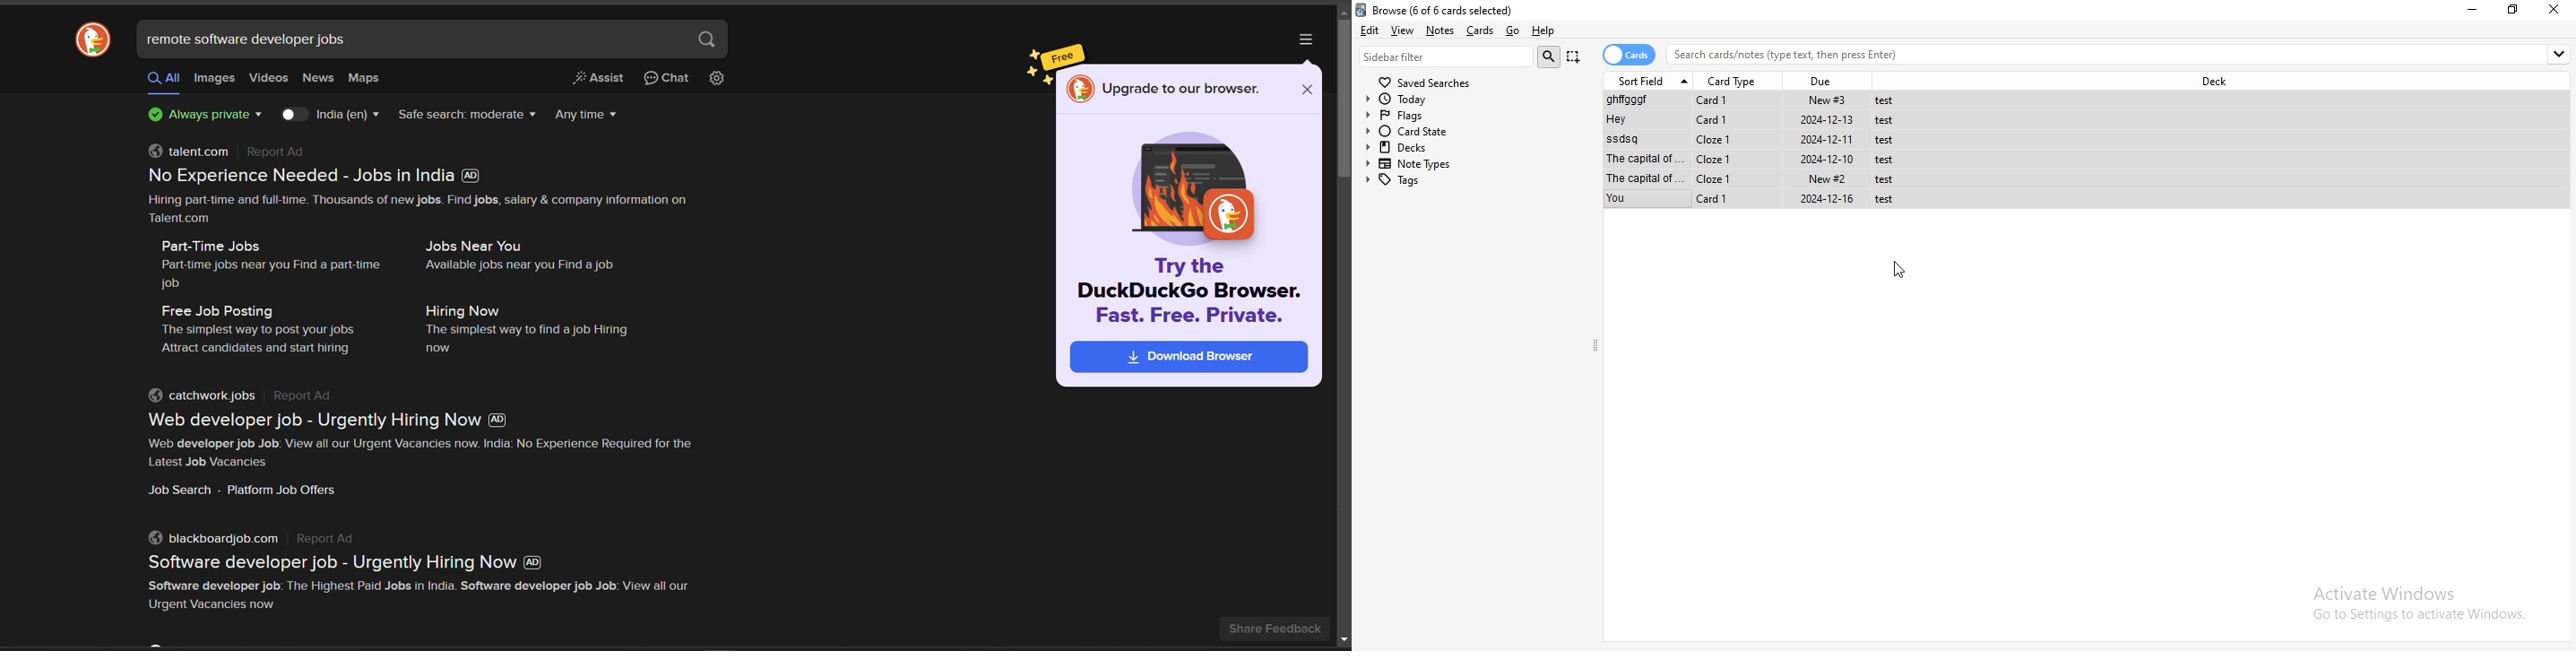 Image resolution: width=2576 pixels, height=672 pixels. I want to click on edit, so click(1370, 31).